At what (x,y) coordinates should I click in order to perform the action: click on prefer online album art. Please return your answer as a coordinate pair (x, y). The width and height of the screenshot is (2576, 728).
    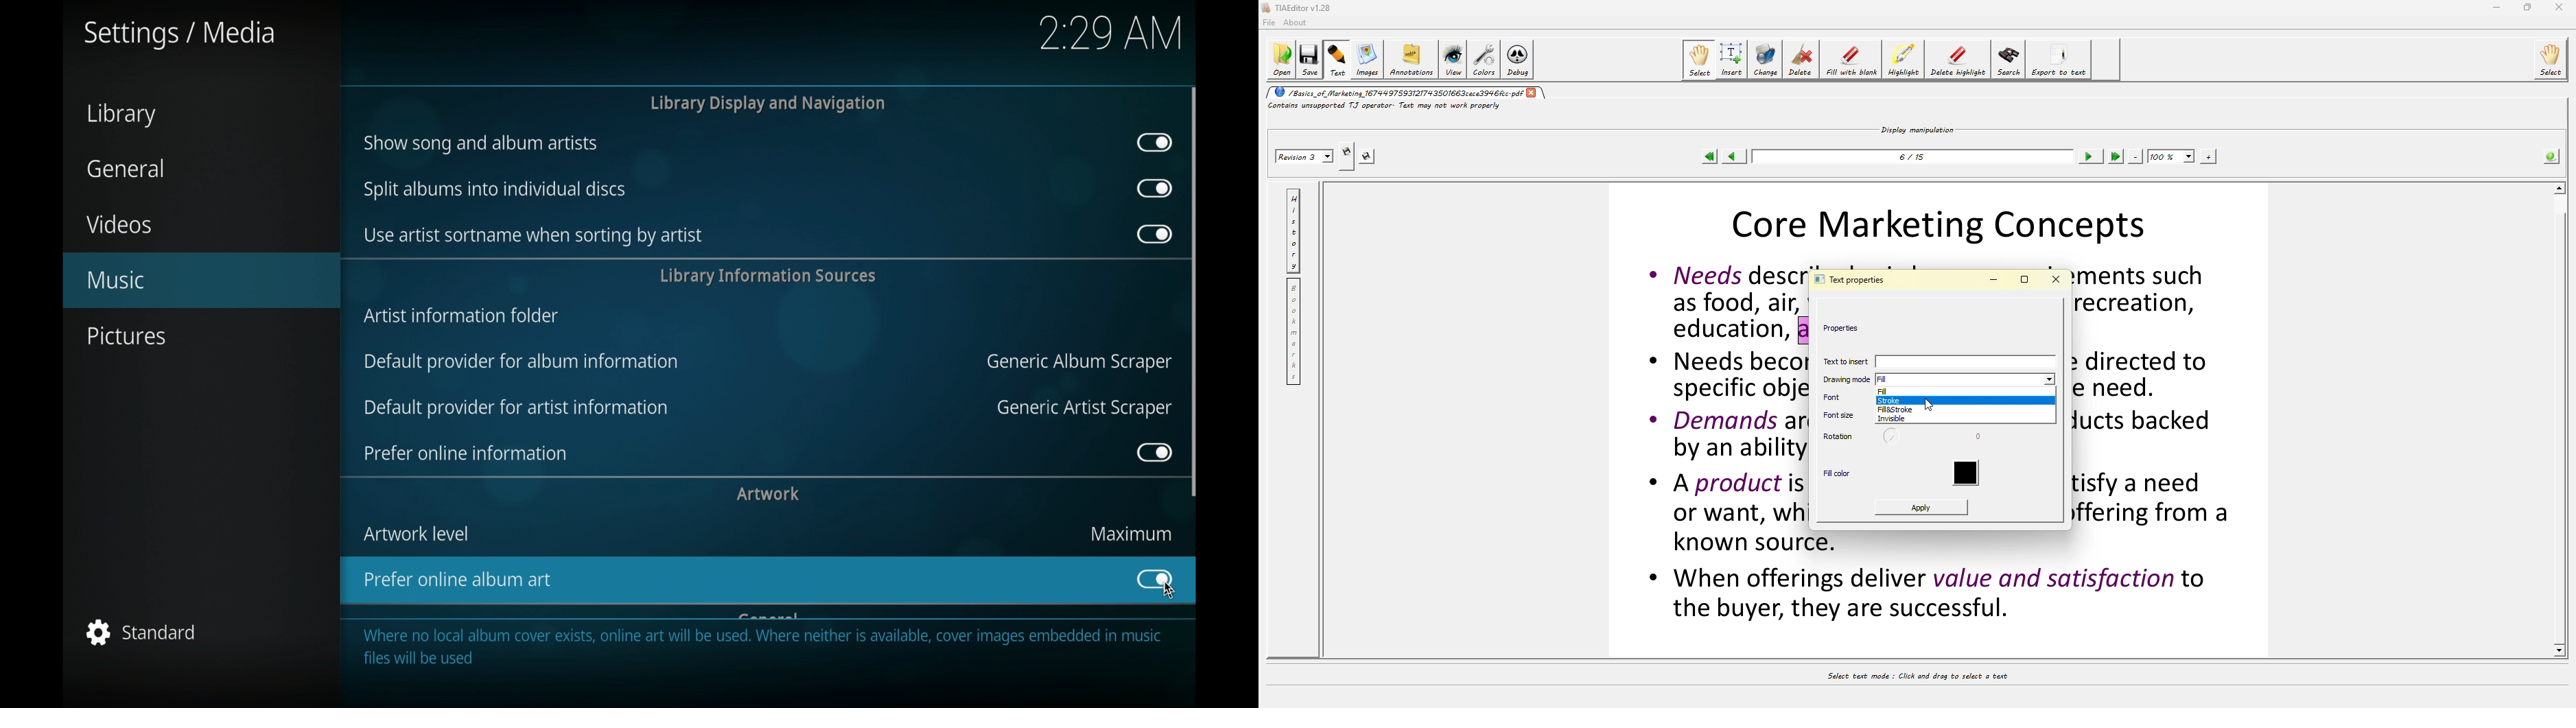
    Looking at the image, I should click on (723, 581).